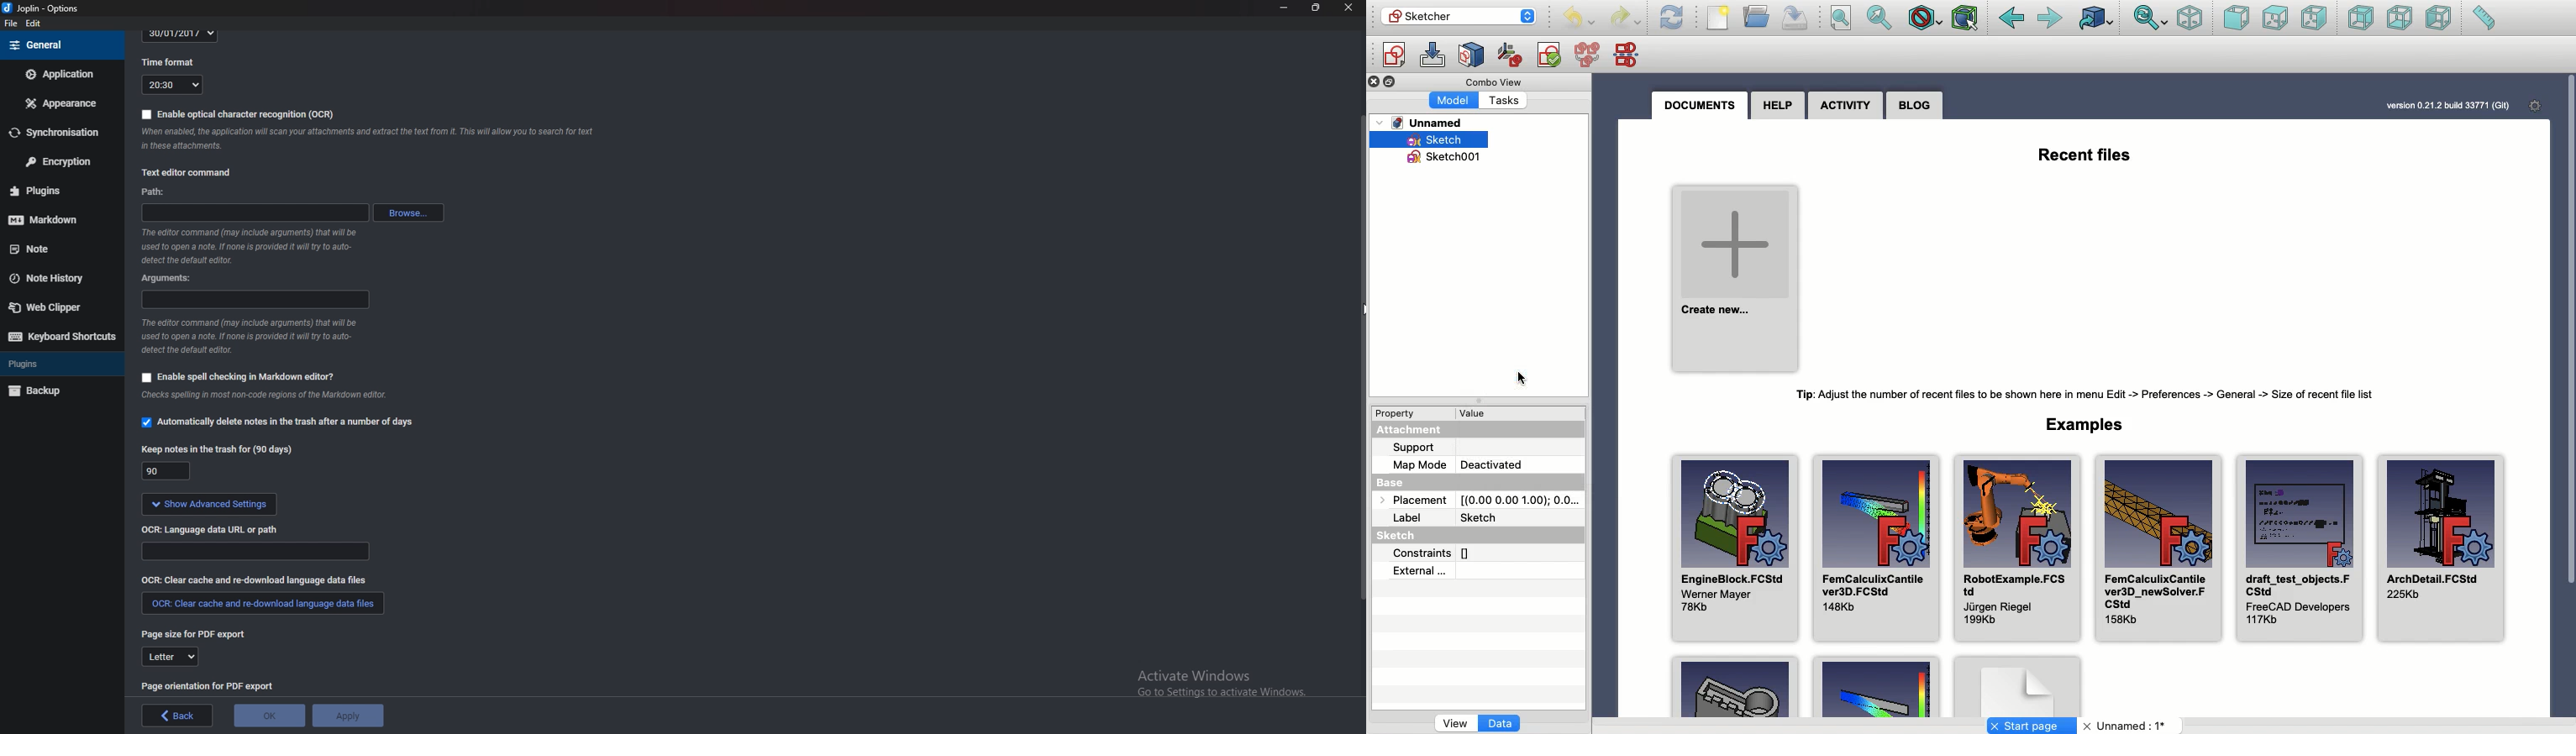 This screenshot has width=2576, height=756. I want to click on page orientation for P D F export, so click(210, 685).